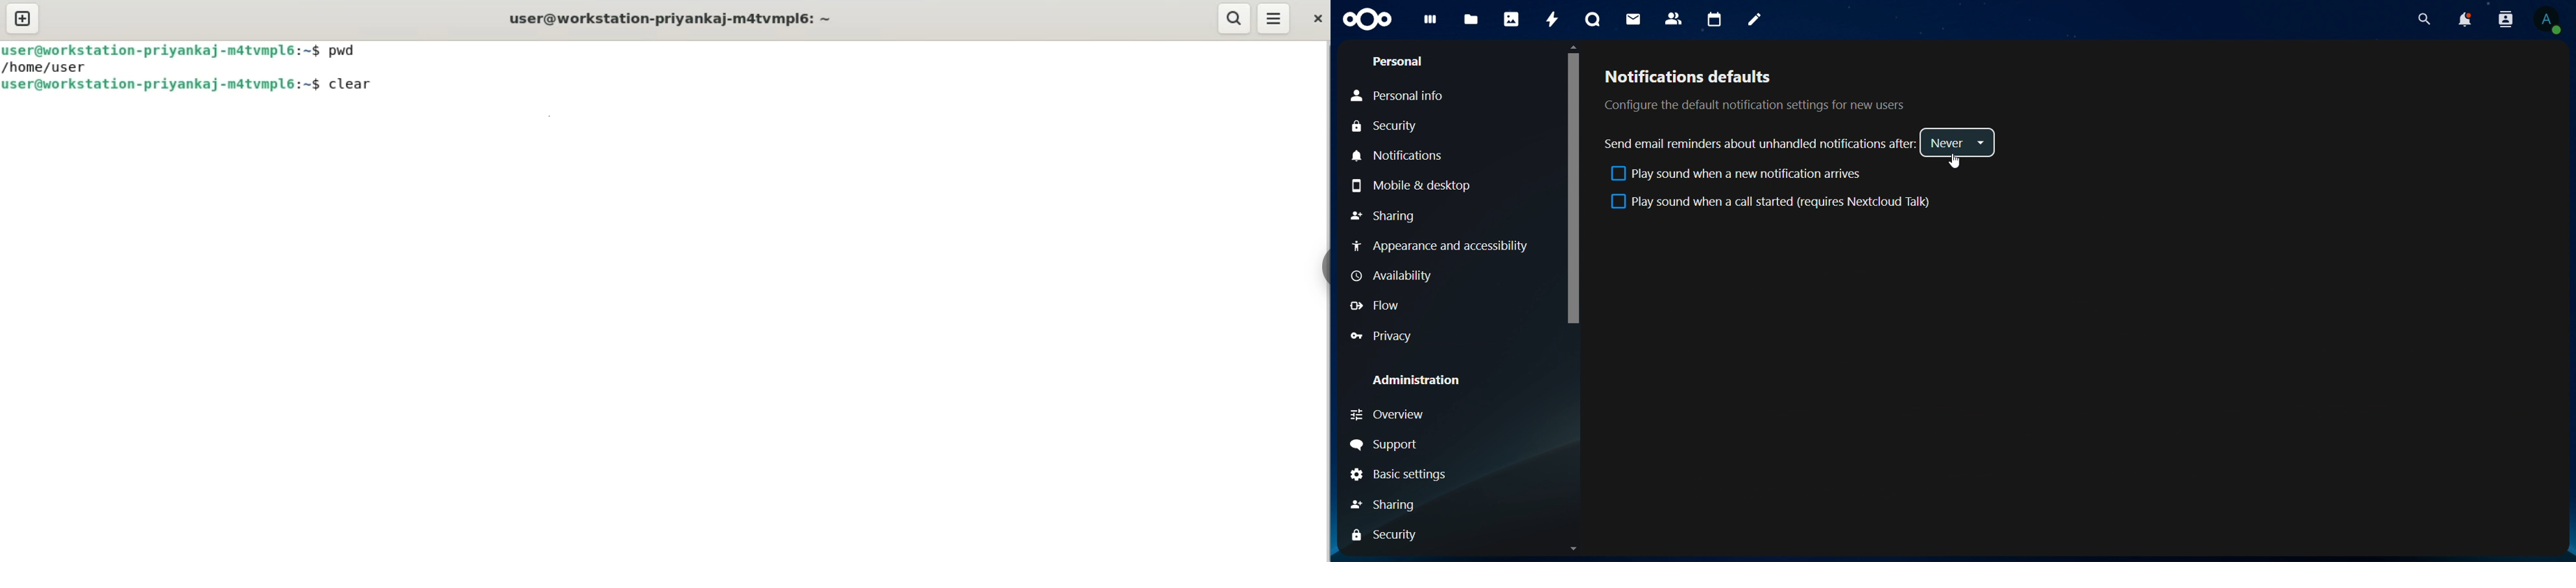  I want to click on Support, so click(1384, 445).